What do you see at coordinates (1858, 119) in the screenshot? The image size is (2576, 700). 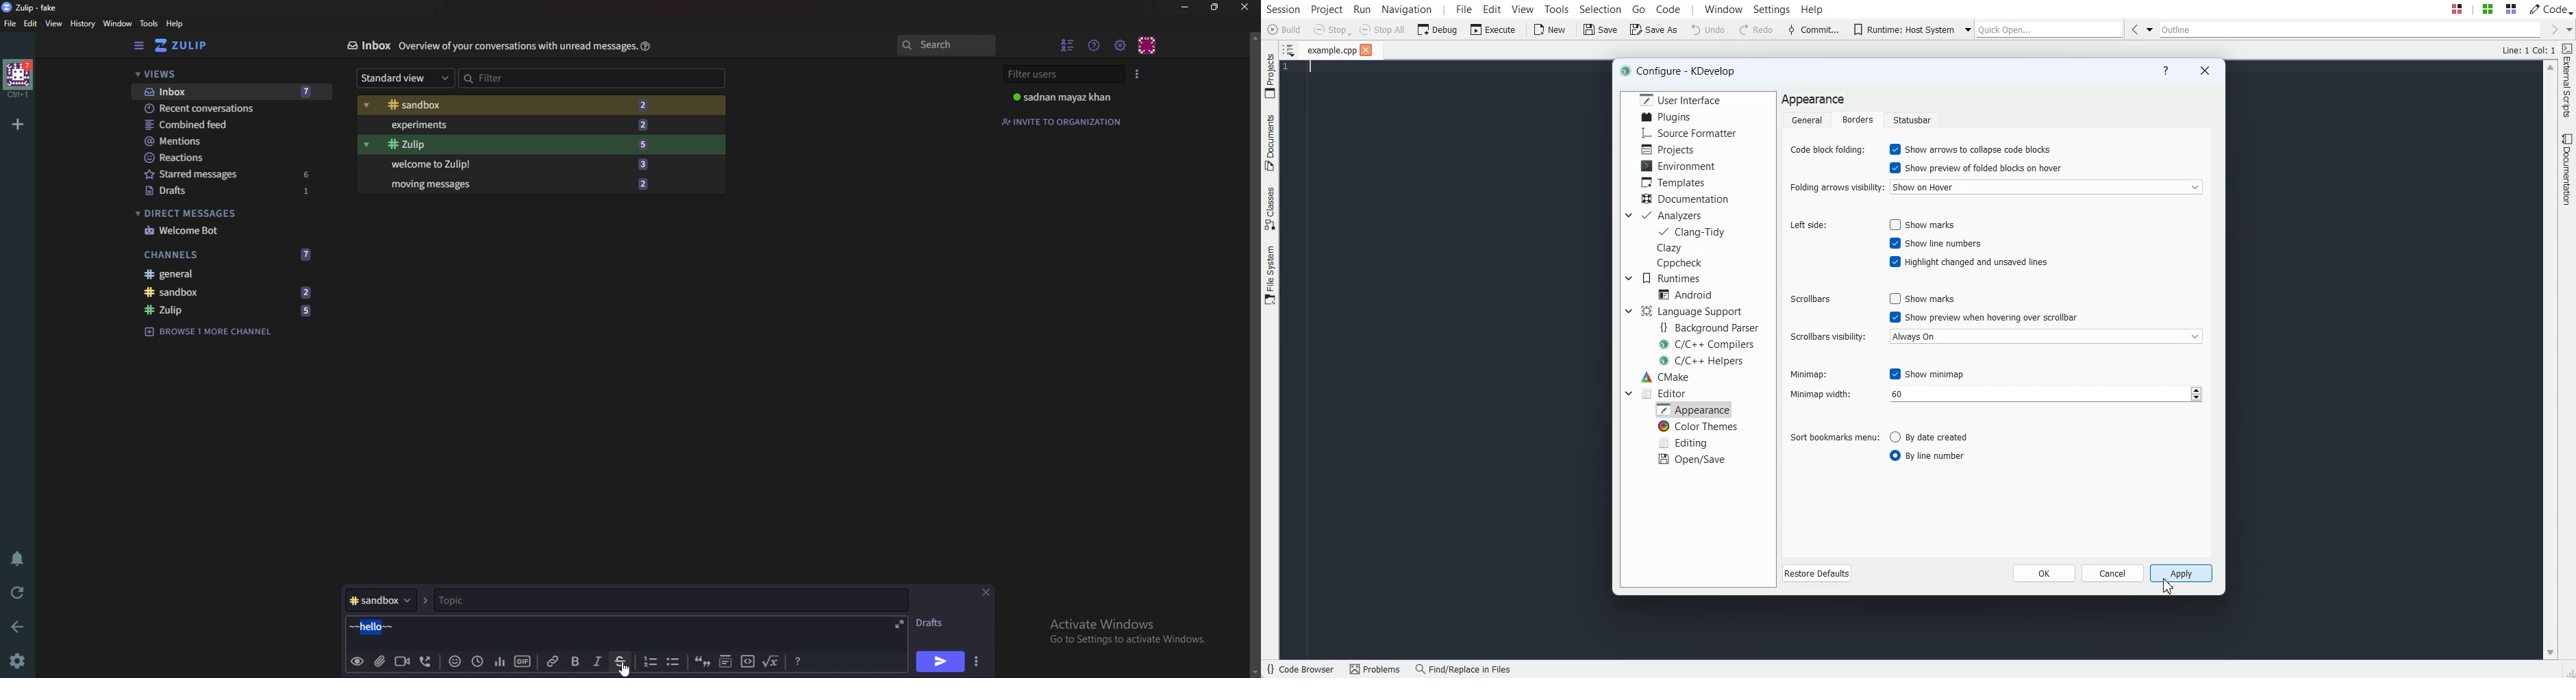 I see `Borders` at bounding box center [1858, 119].